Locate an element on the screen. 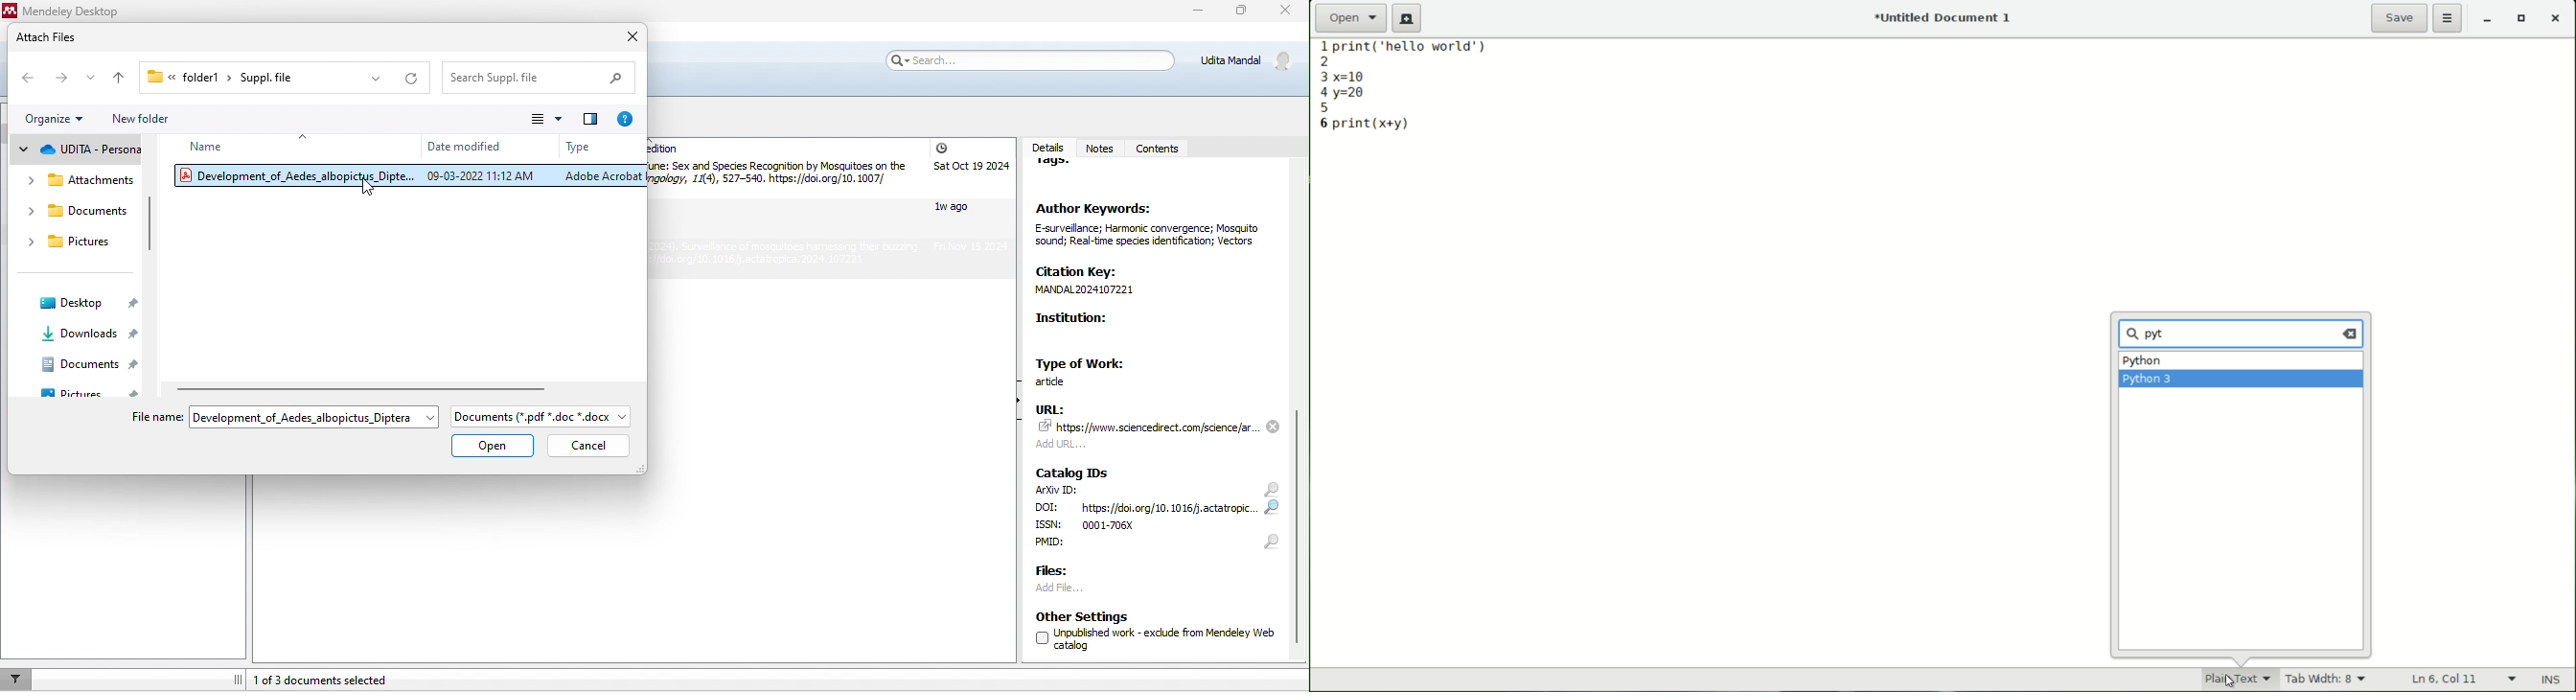  udita personal is located at coordinates (78, 153).